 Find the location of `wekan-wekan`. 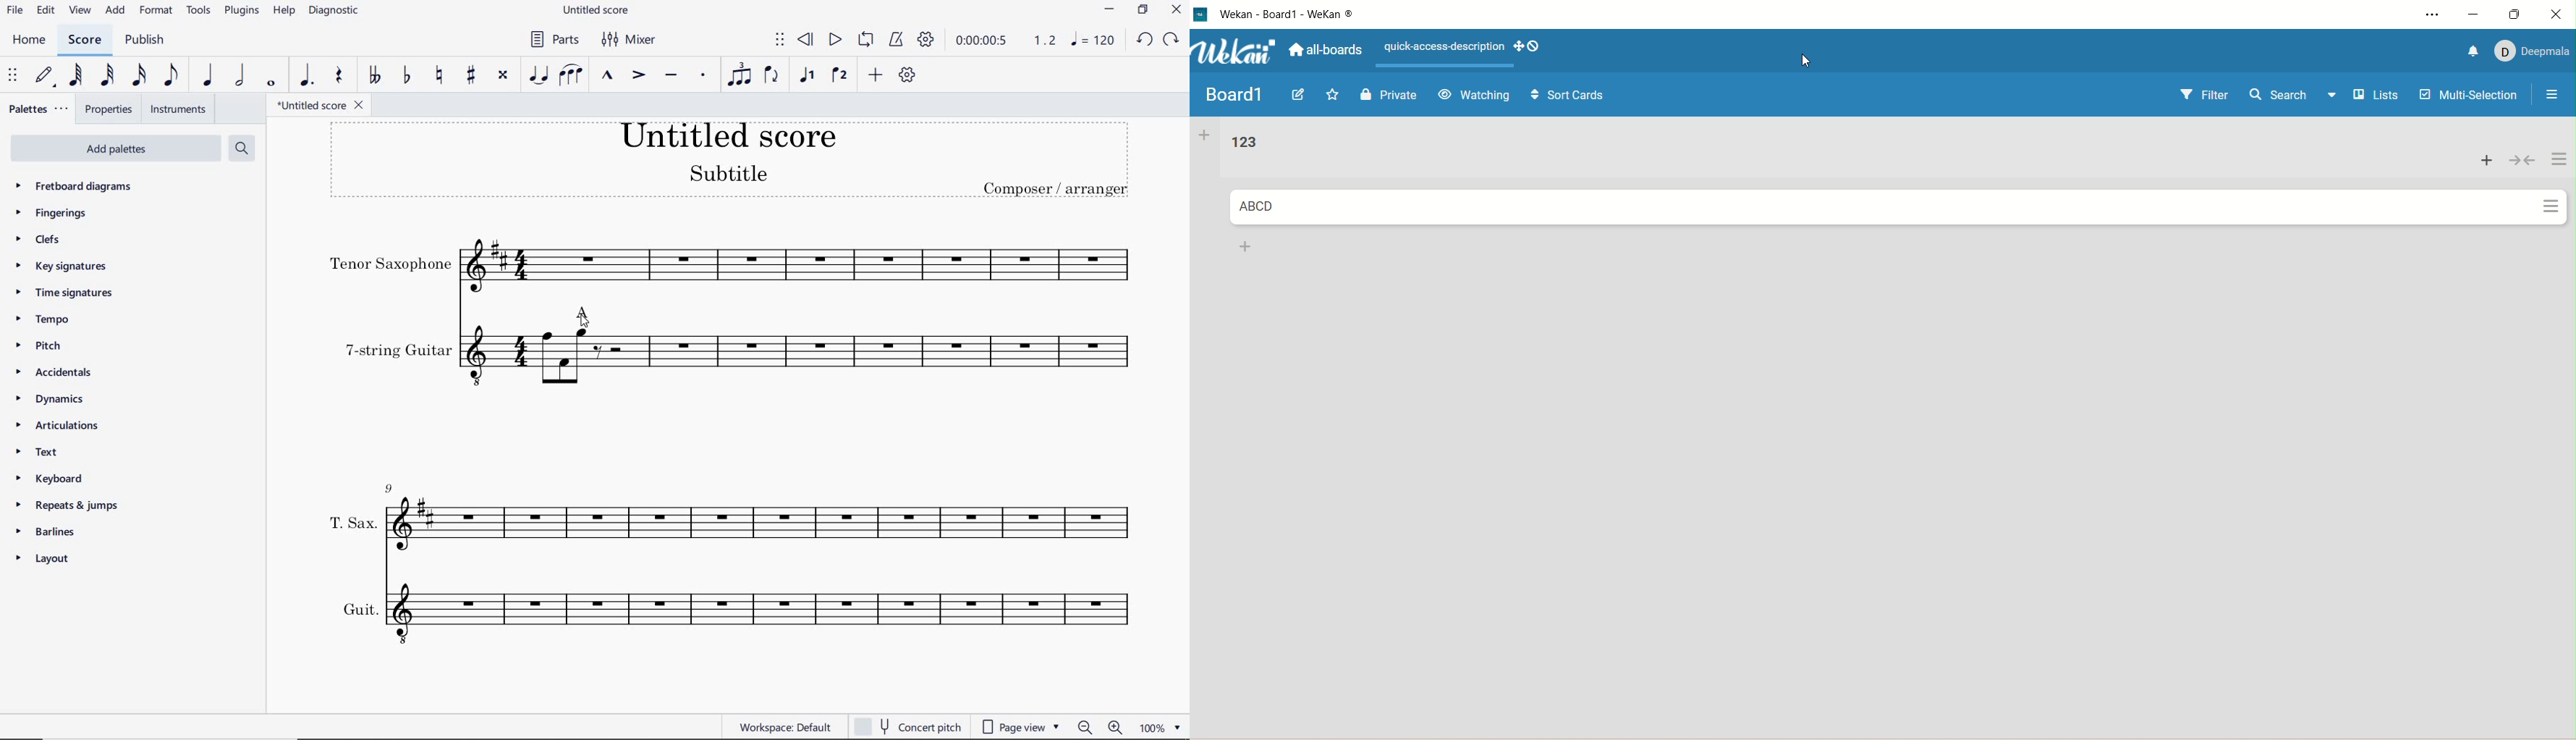

wekan-wekan is located at coordinates (1288, 14).